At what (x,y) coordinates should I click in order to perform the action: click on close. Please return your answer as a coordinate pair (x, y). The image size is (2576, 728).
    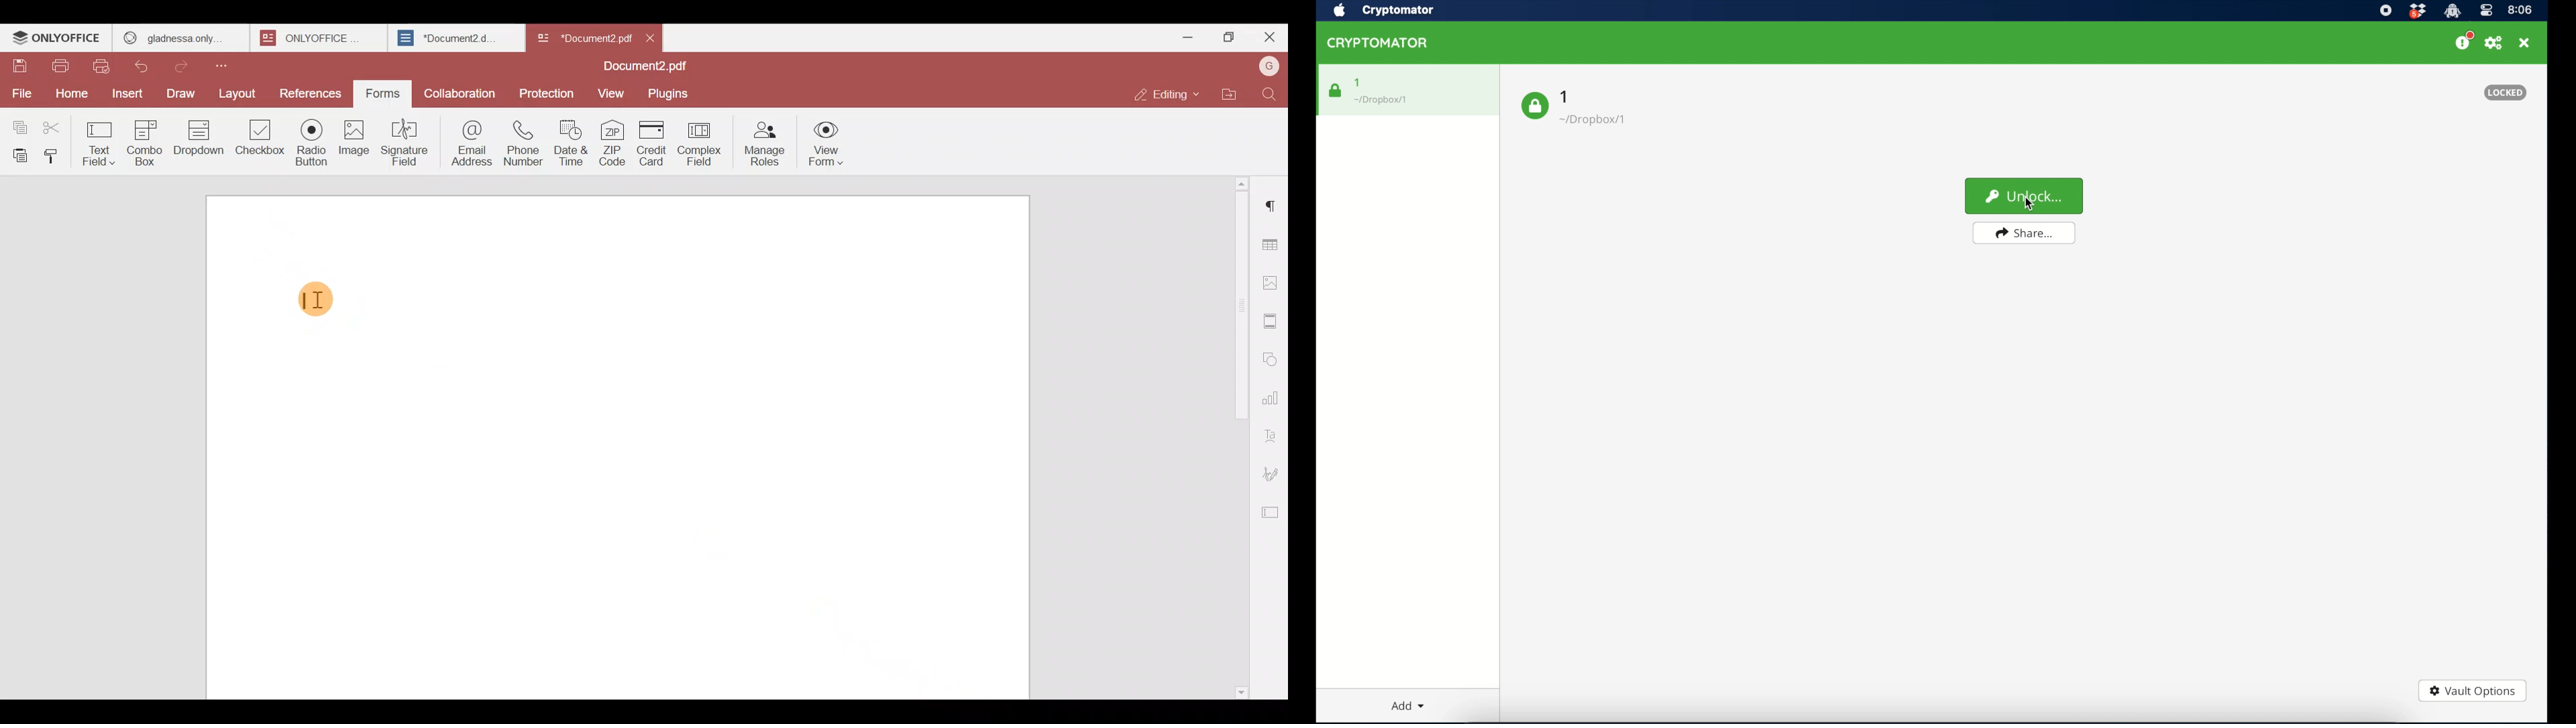
    Looking at the image, I should click on (2524, 43).